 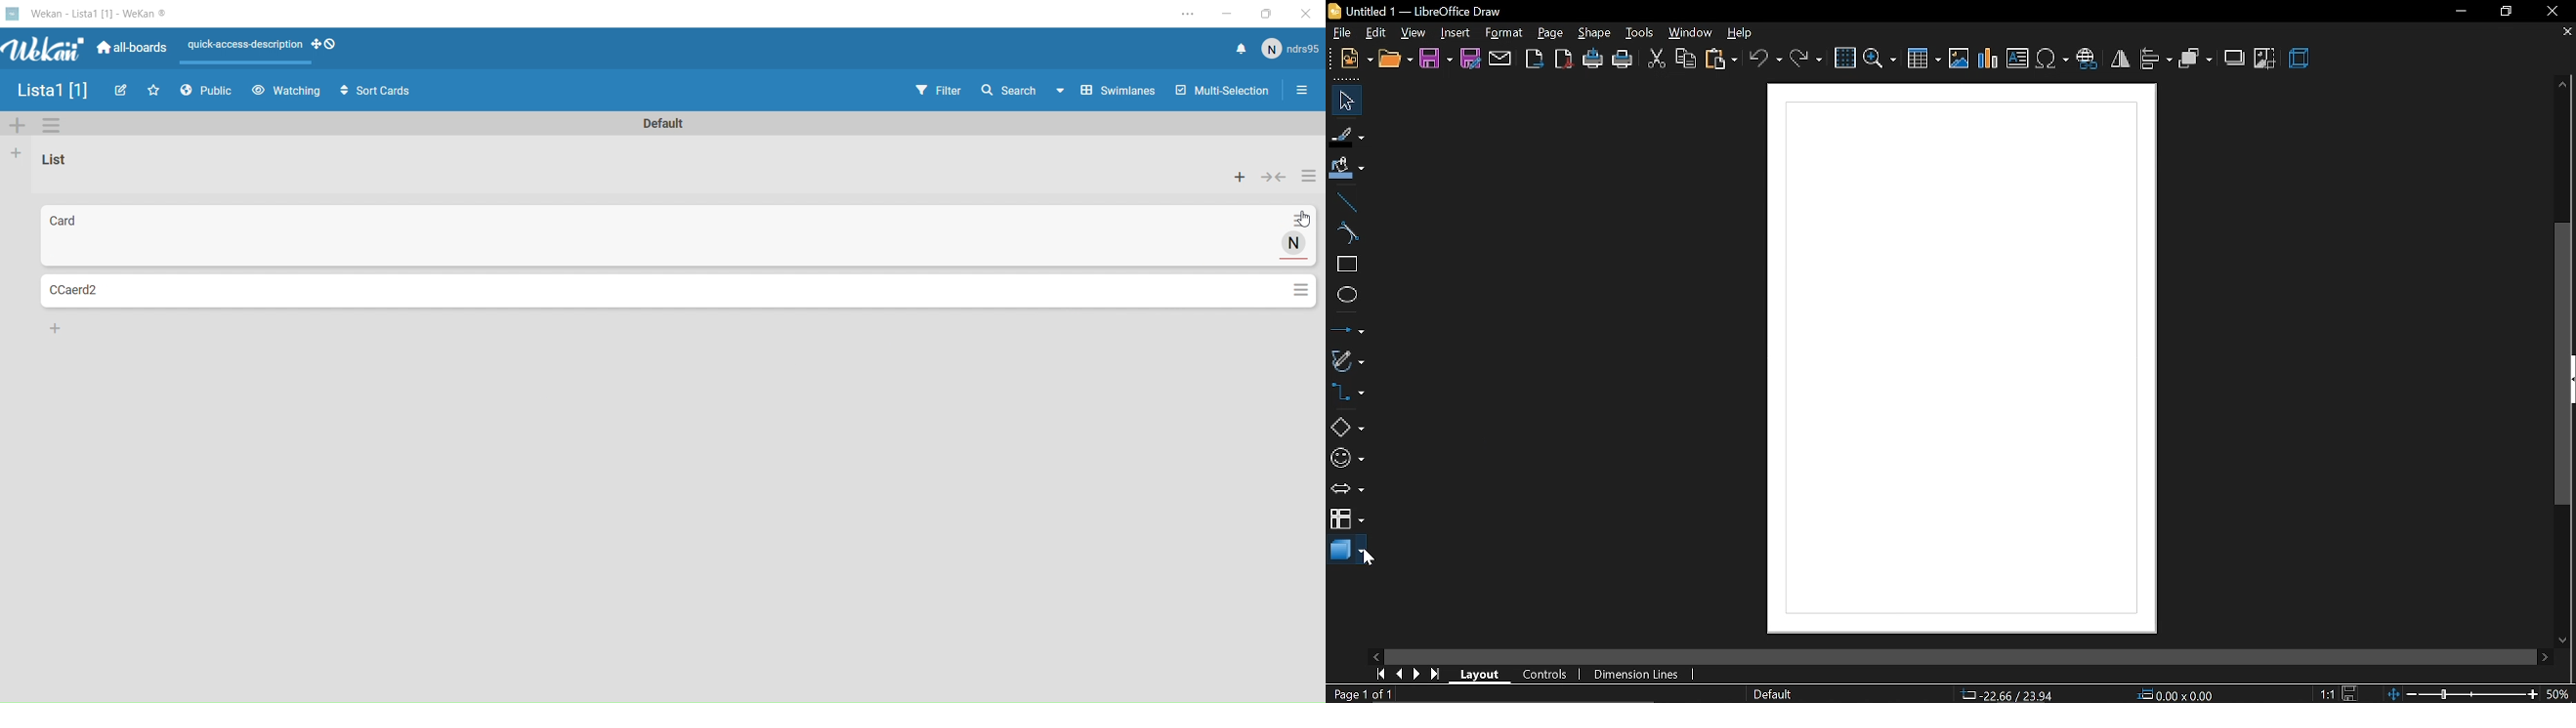 What do you see at coordinates (1349, 169) in the screenshot?
I see `fill color` at bounding box center [1349, 169].